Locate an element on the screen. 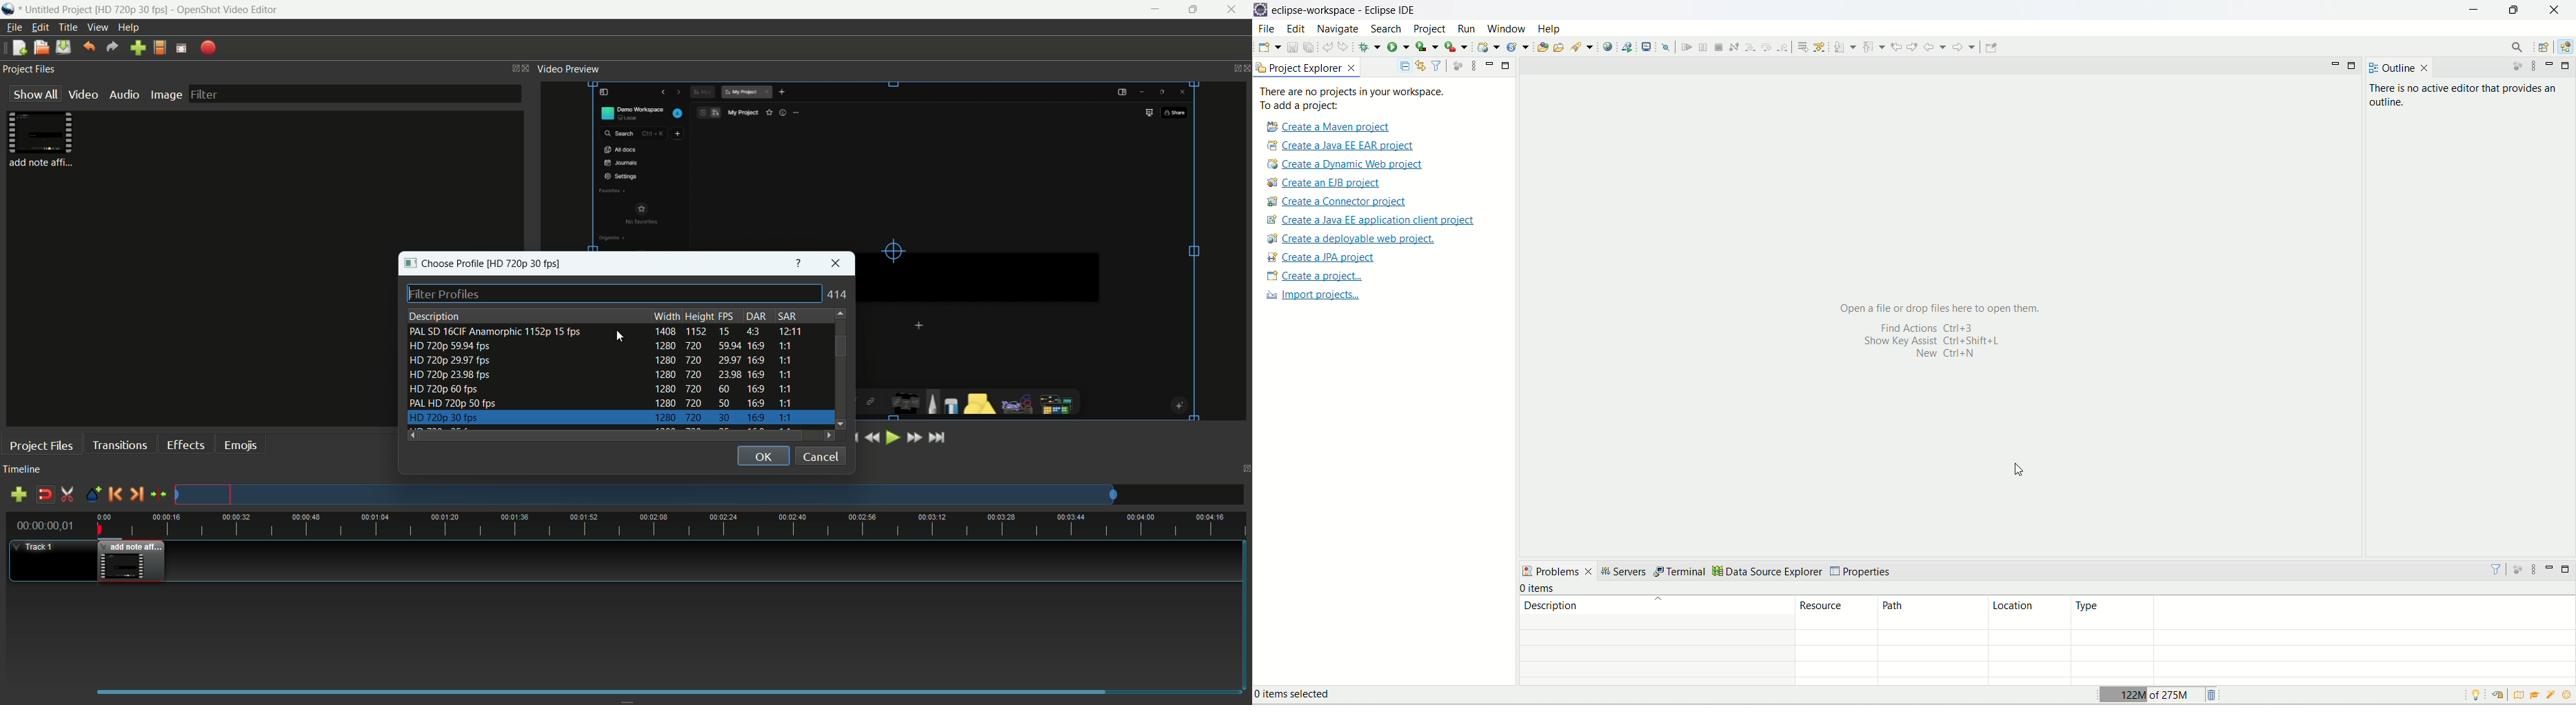  profile-6 is located at coordinates (604, 403).